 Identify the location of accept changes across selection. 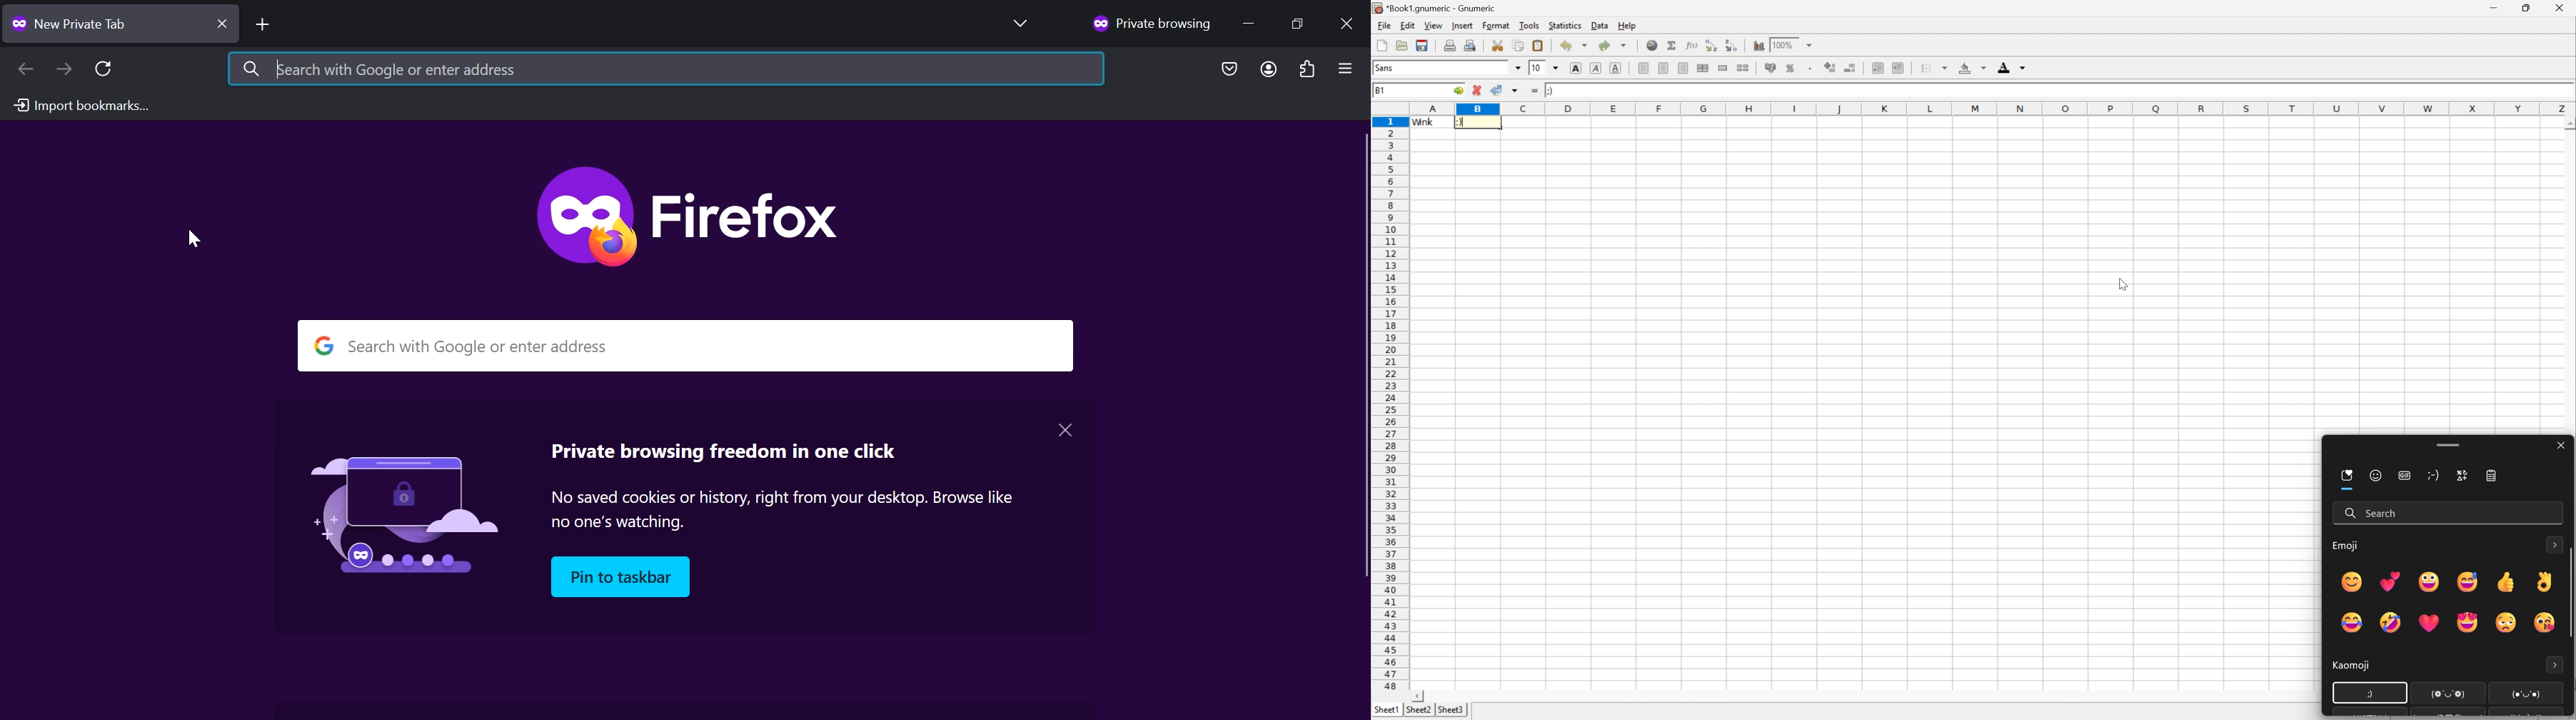
(1515, 91).